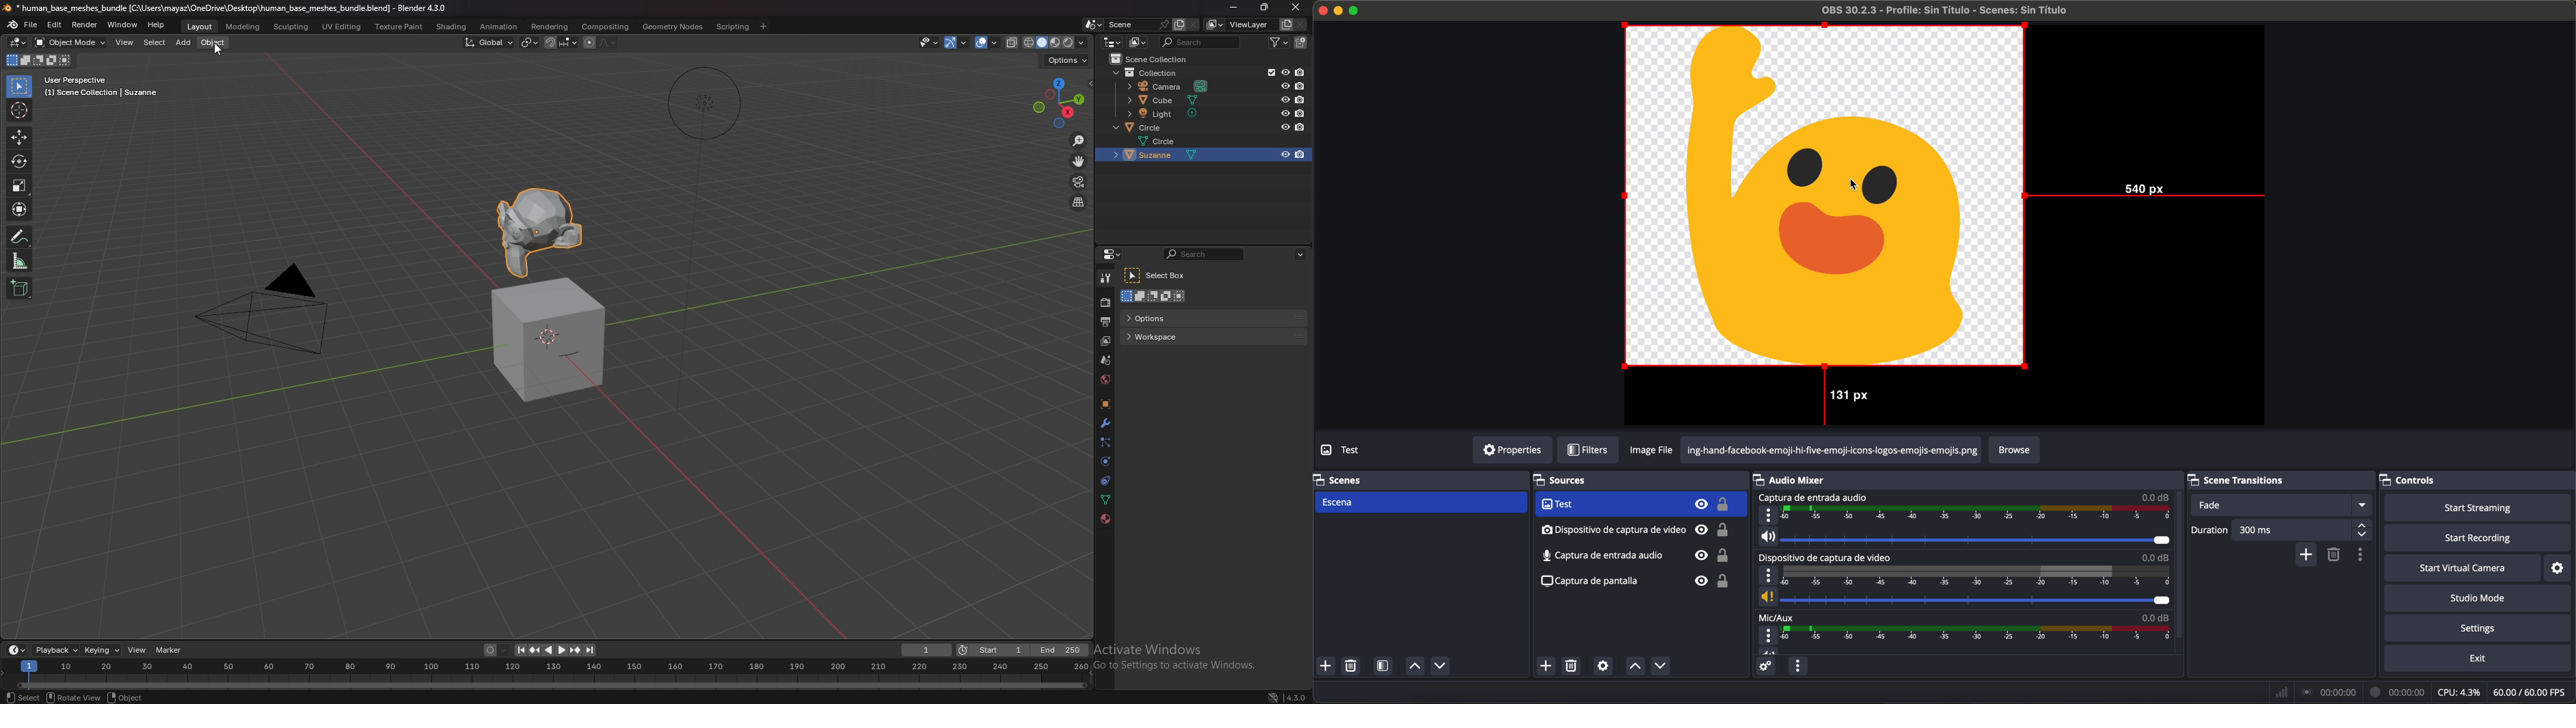  Describe the element at coordinates (1946, 10) in the screenshot. I see `filename` at that location.